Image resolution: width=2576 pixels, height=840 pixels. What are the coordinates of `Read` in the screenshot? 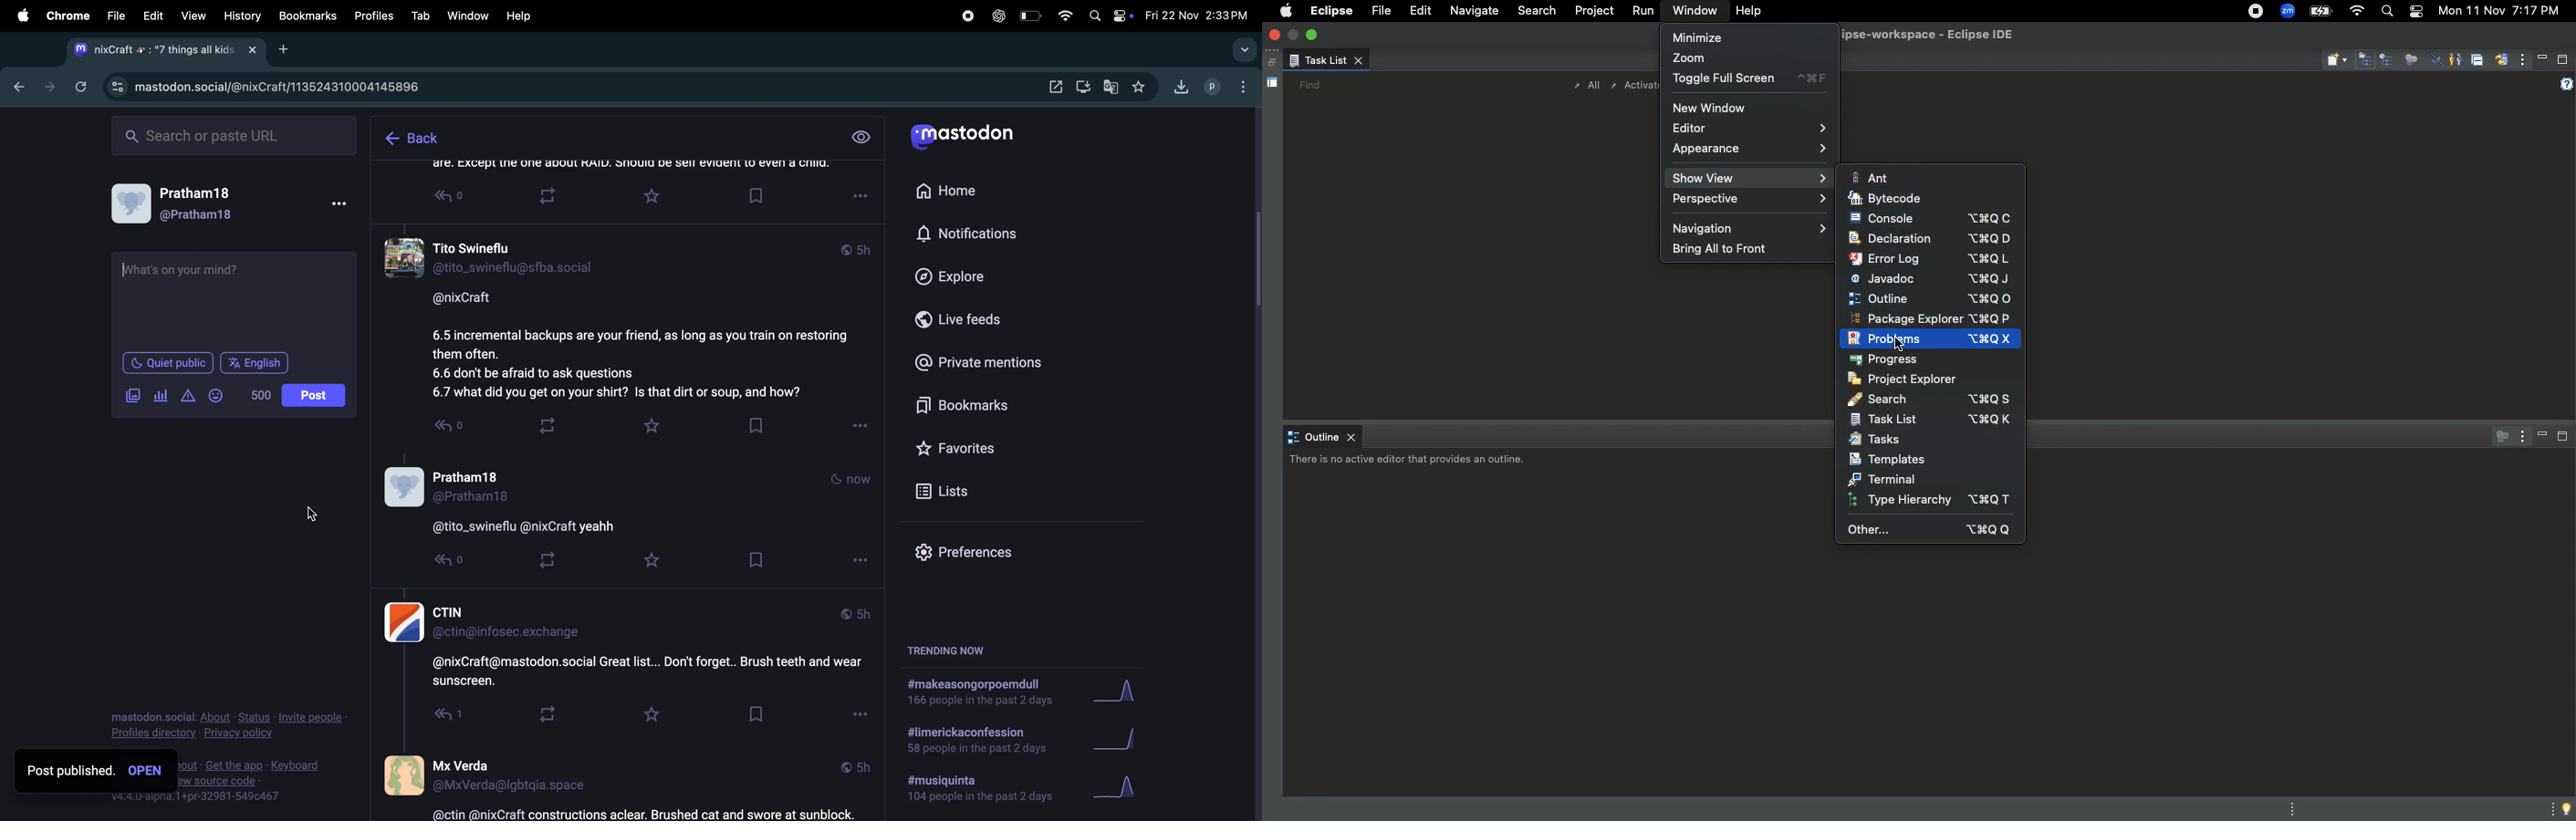 It's located at (453, 199).